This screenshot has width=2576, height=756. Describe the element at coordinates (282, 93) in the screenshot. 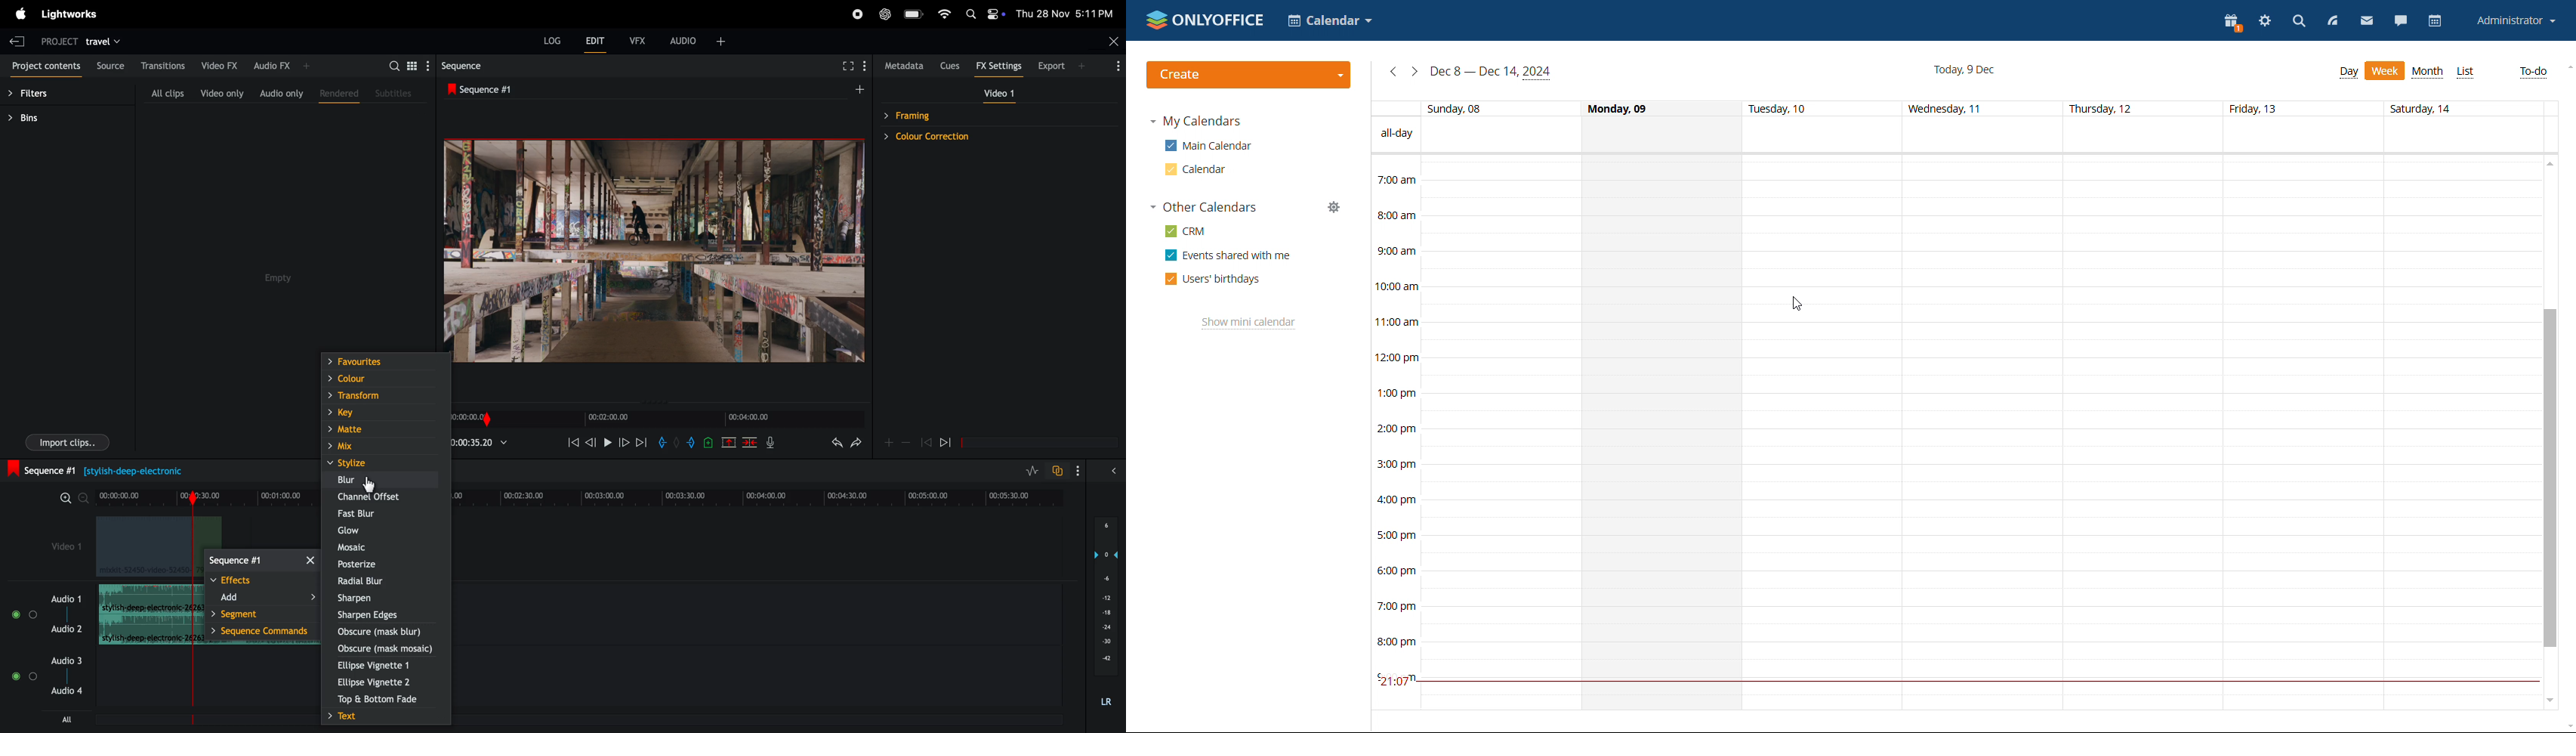

I see `audio only` at that location.